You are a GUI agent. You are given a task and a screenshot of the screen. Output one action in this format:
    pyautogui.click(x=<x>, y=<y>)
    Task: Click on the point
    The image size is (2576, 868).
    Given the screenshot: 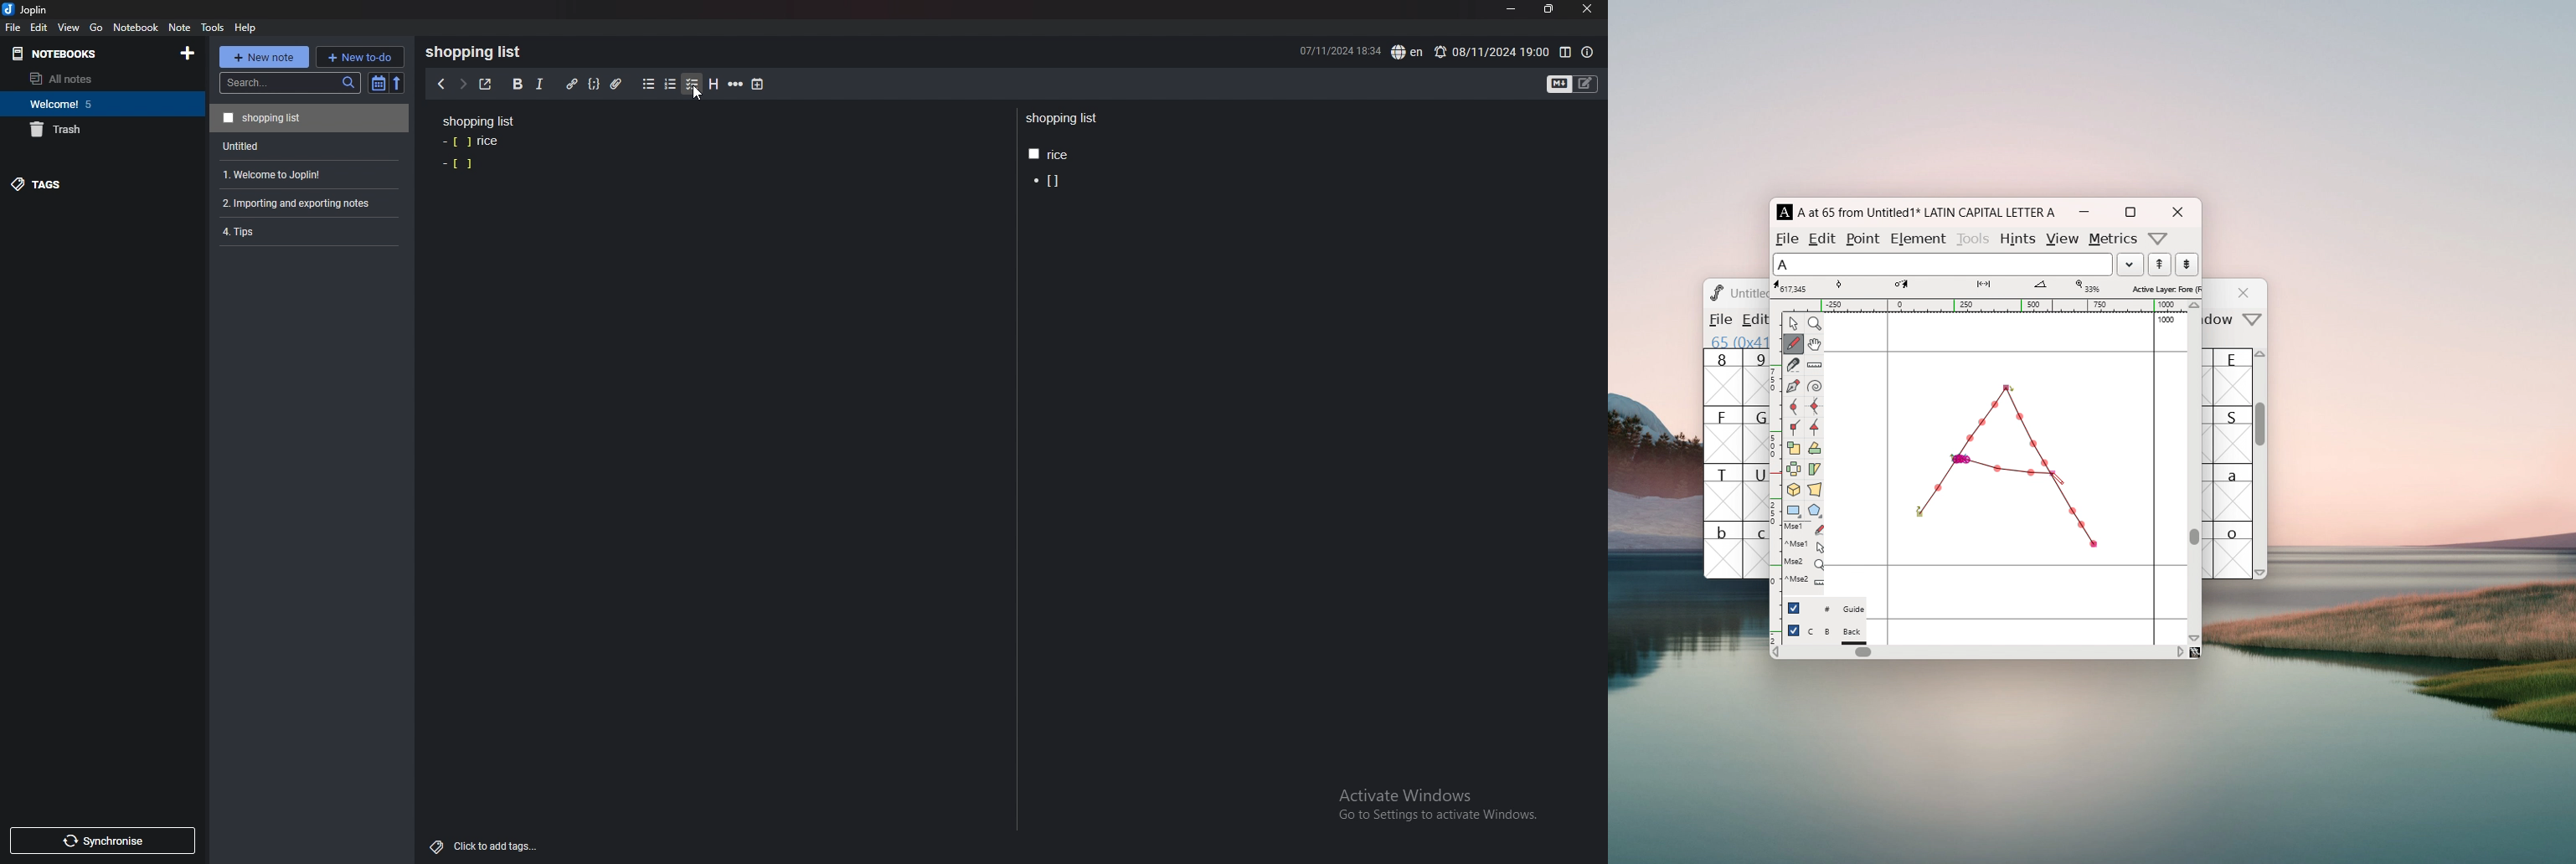 What is the action you would take?
    pyautogui.click(x=1865, y=238)
    